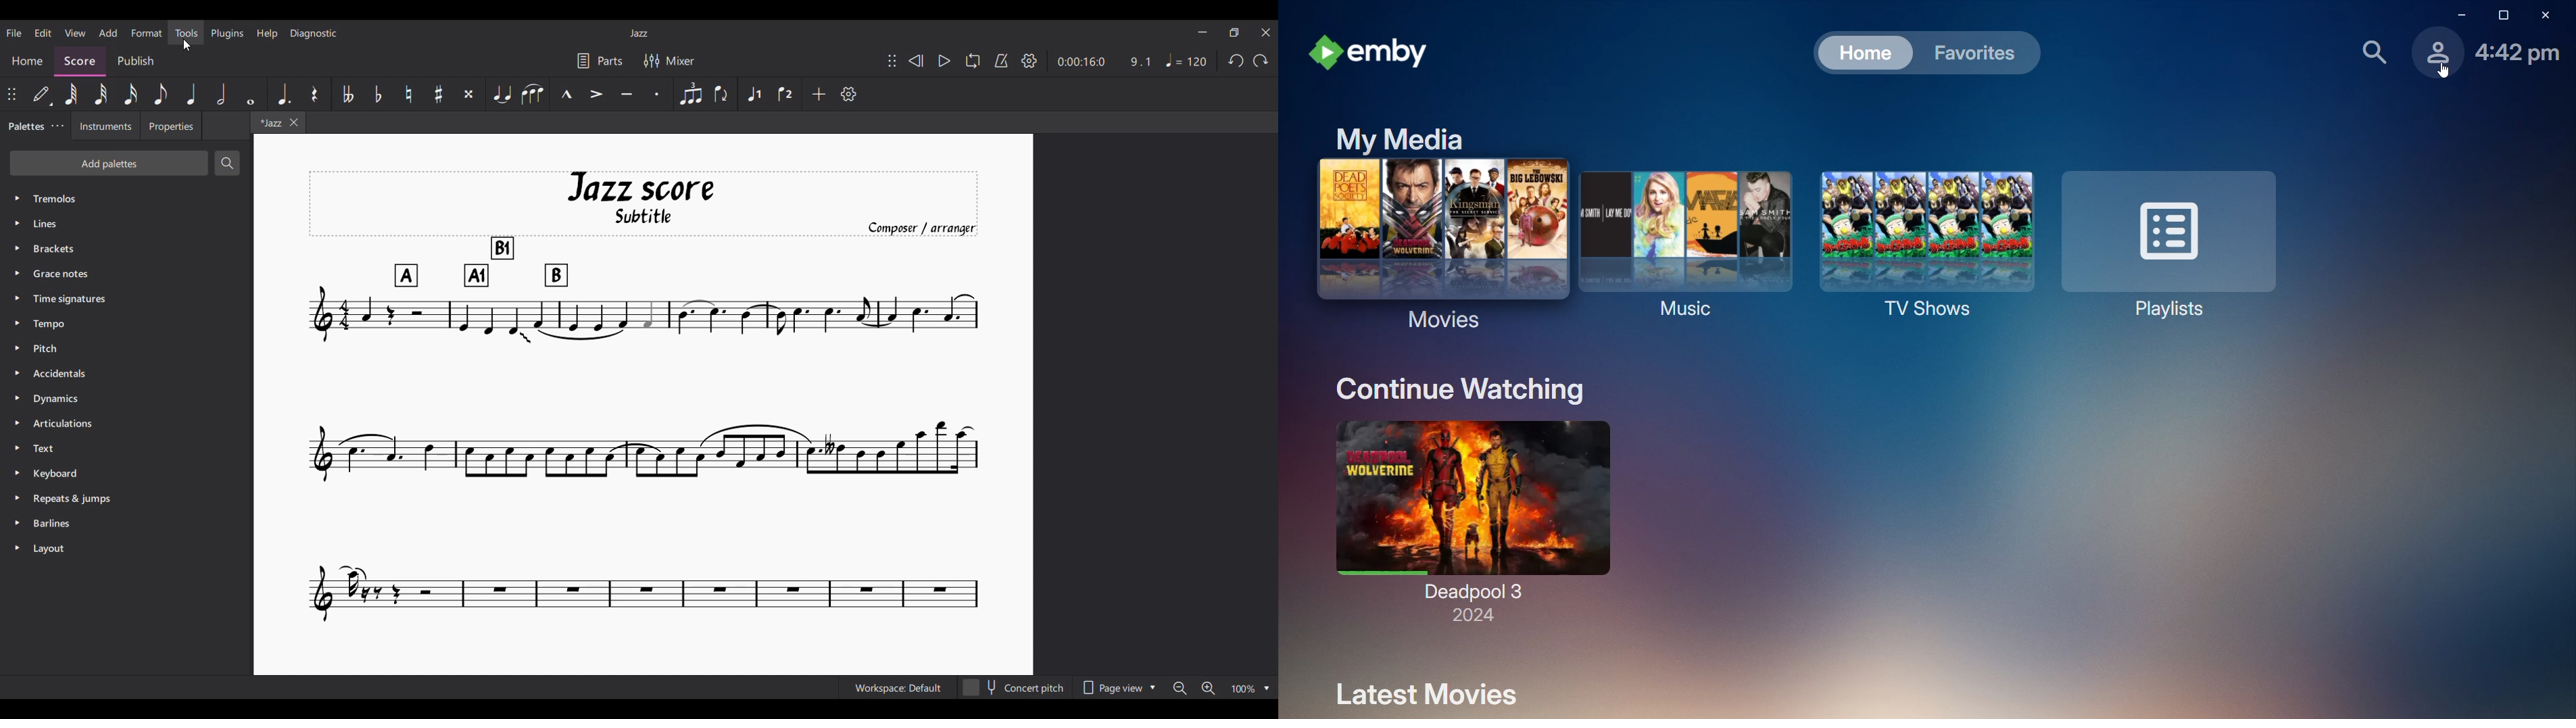 Image resolution: width=2576 pixels, height=728 pixels. What do you see at coordinates (379, 94) in the screenshot?
I see `Toggle flat` at bounding box center [379, 94].